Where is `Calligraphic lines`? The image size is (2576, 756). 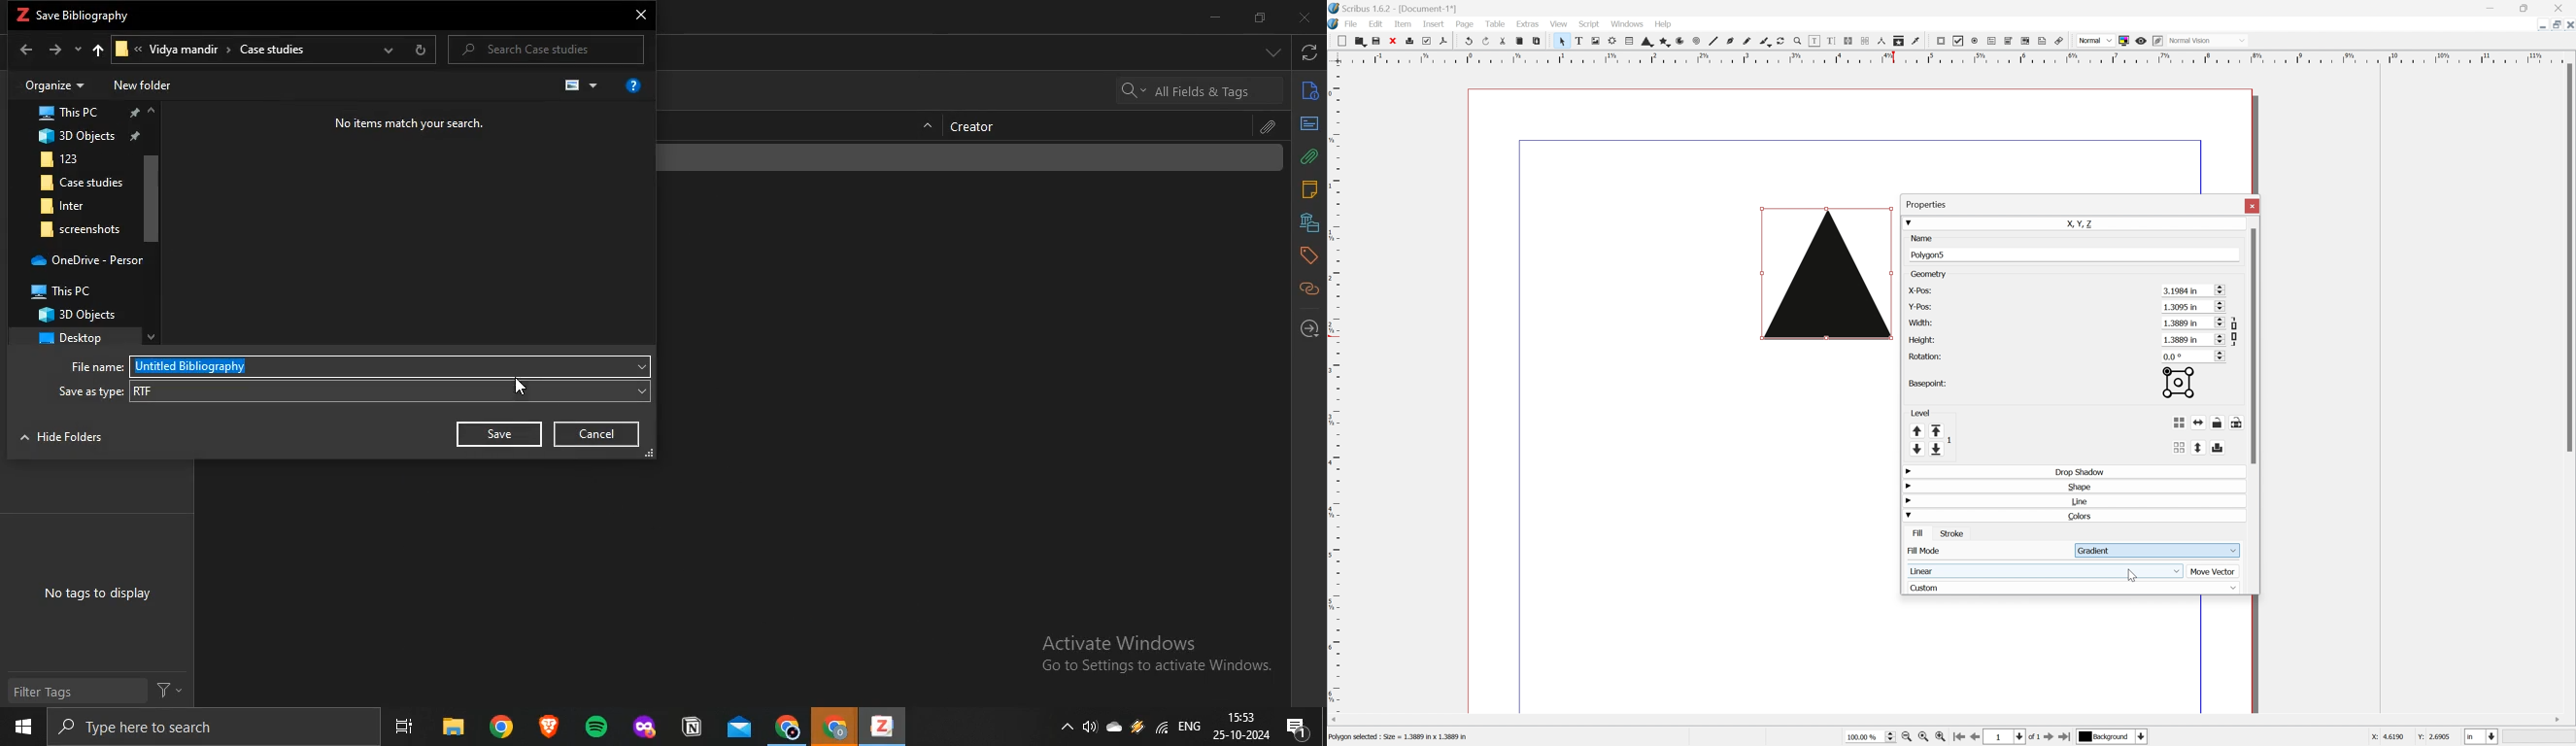 Calligraphic lines is located at coordinates (1767, 42).